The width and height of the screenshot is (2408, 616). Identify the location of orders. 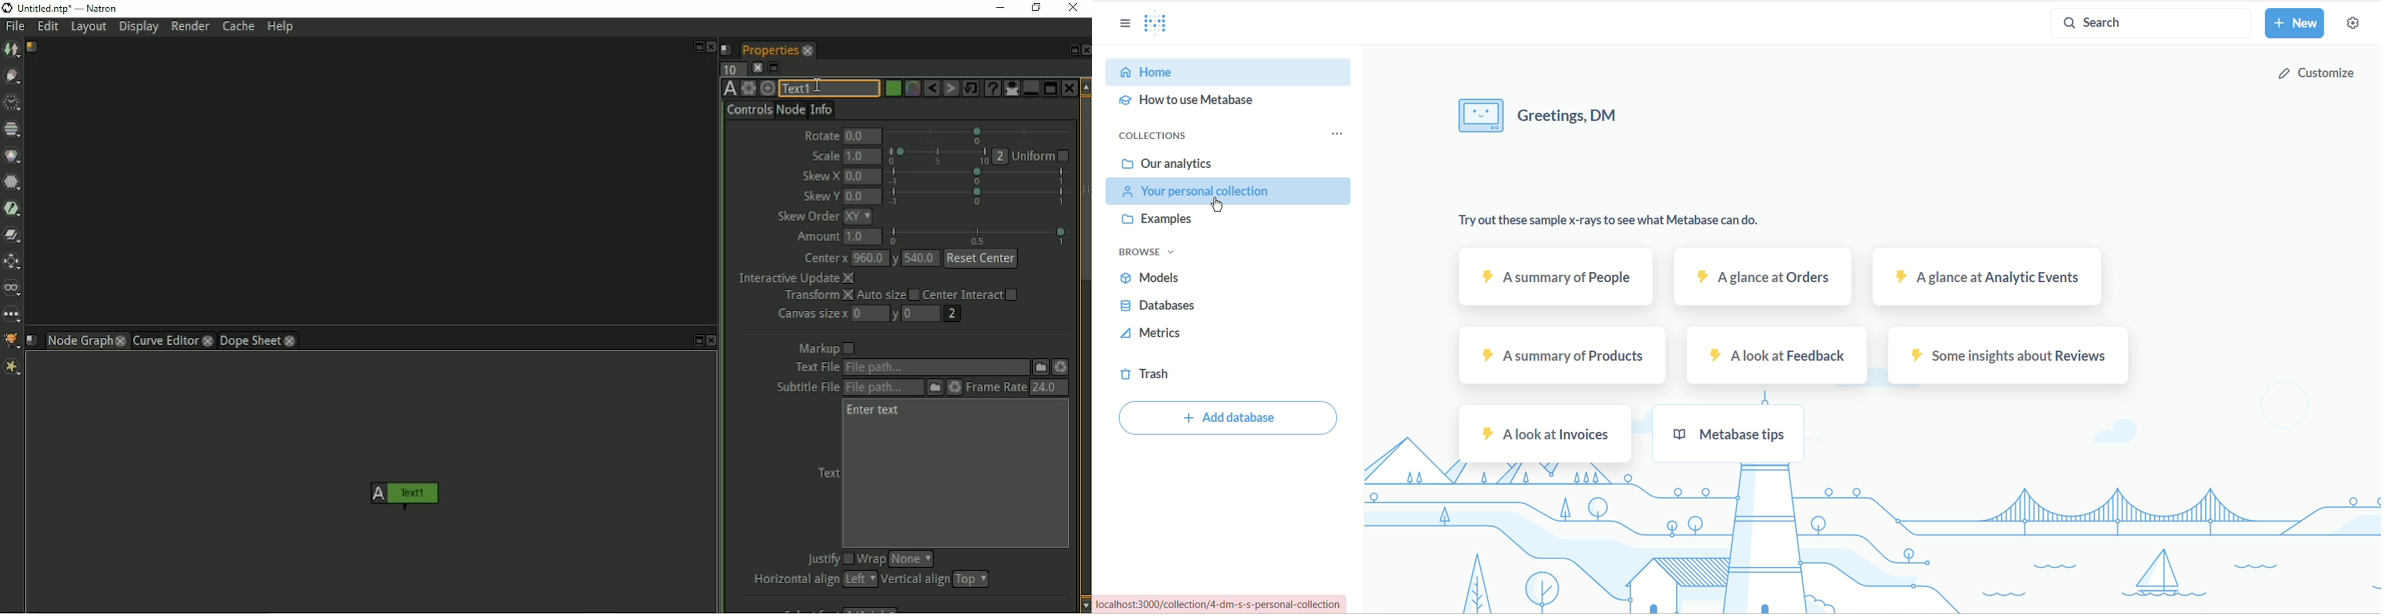
(1760, 278).